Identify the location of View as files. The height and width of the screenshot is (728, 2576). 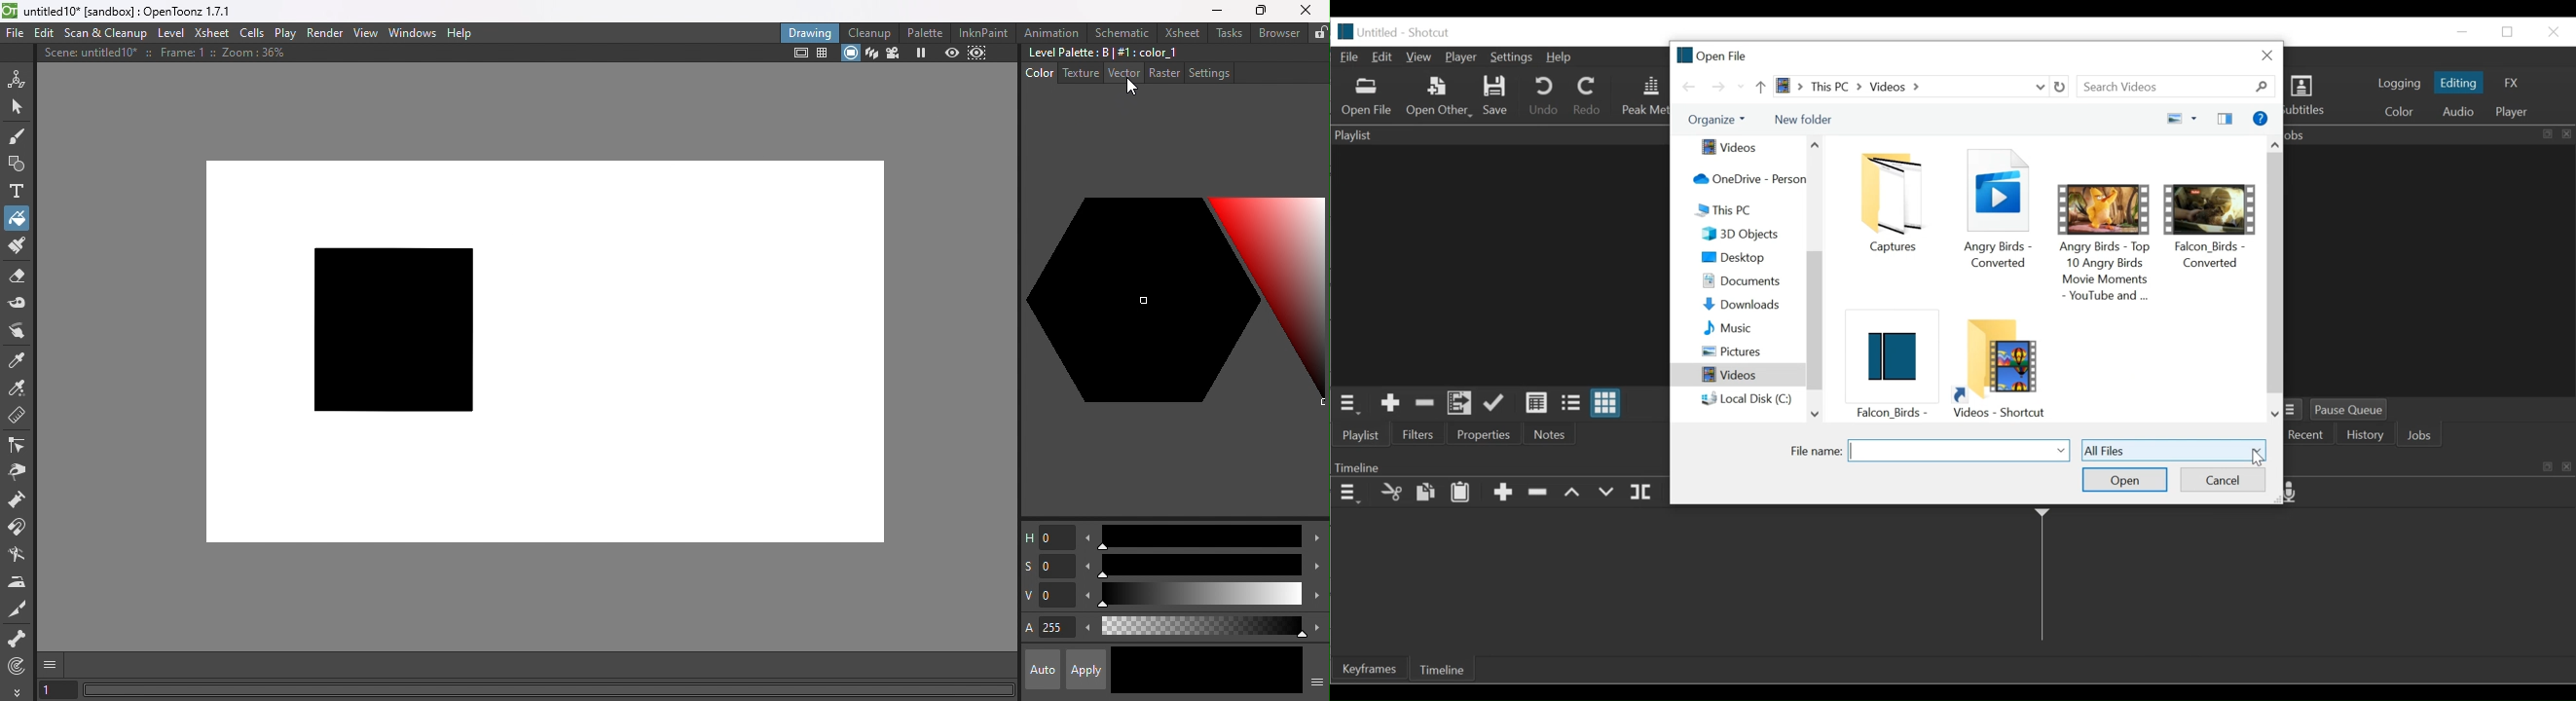
(1574, 404).